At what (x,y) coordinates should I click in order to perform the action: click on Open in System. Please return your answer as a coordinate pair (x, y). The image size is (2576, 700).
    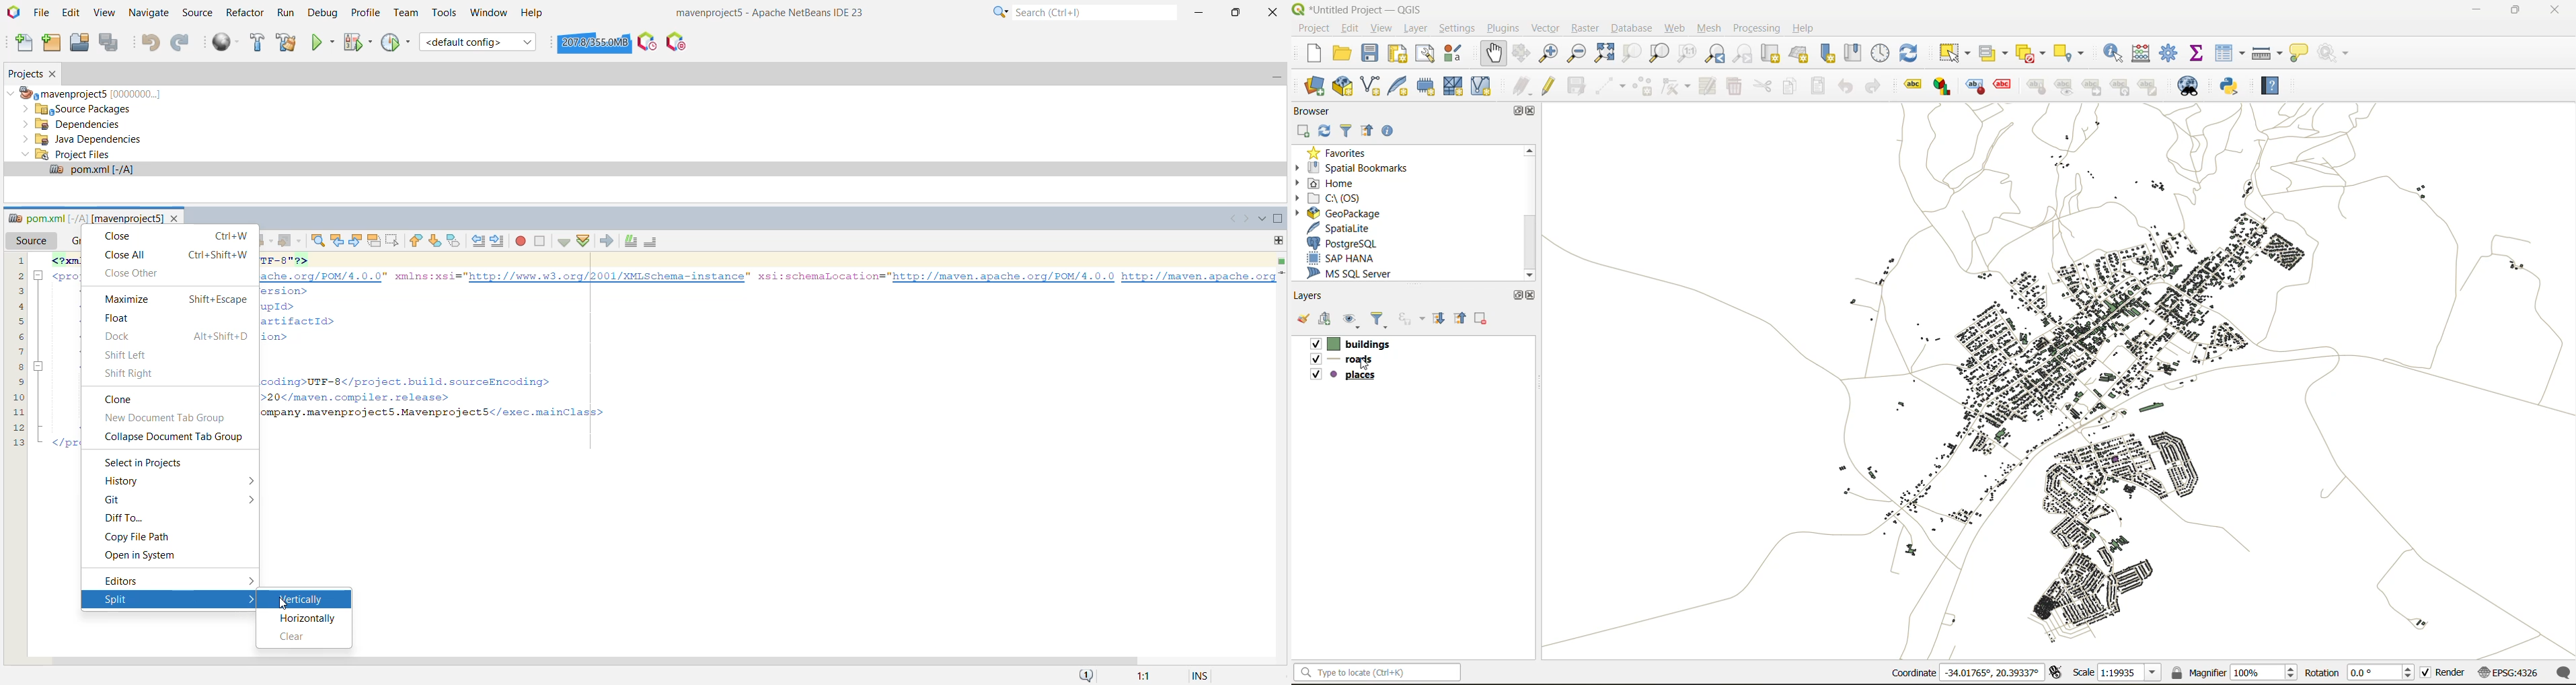
    Looking at the image, I should click on (143, 554).